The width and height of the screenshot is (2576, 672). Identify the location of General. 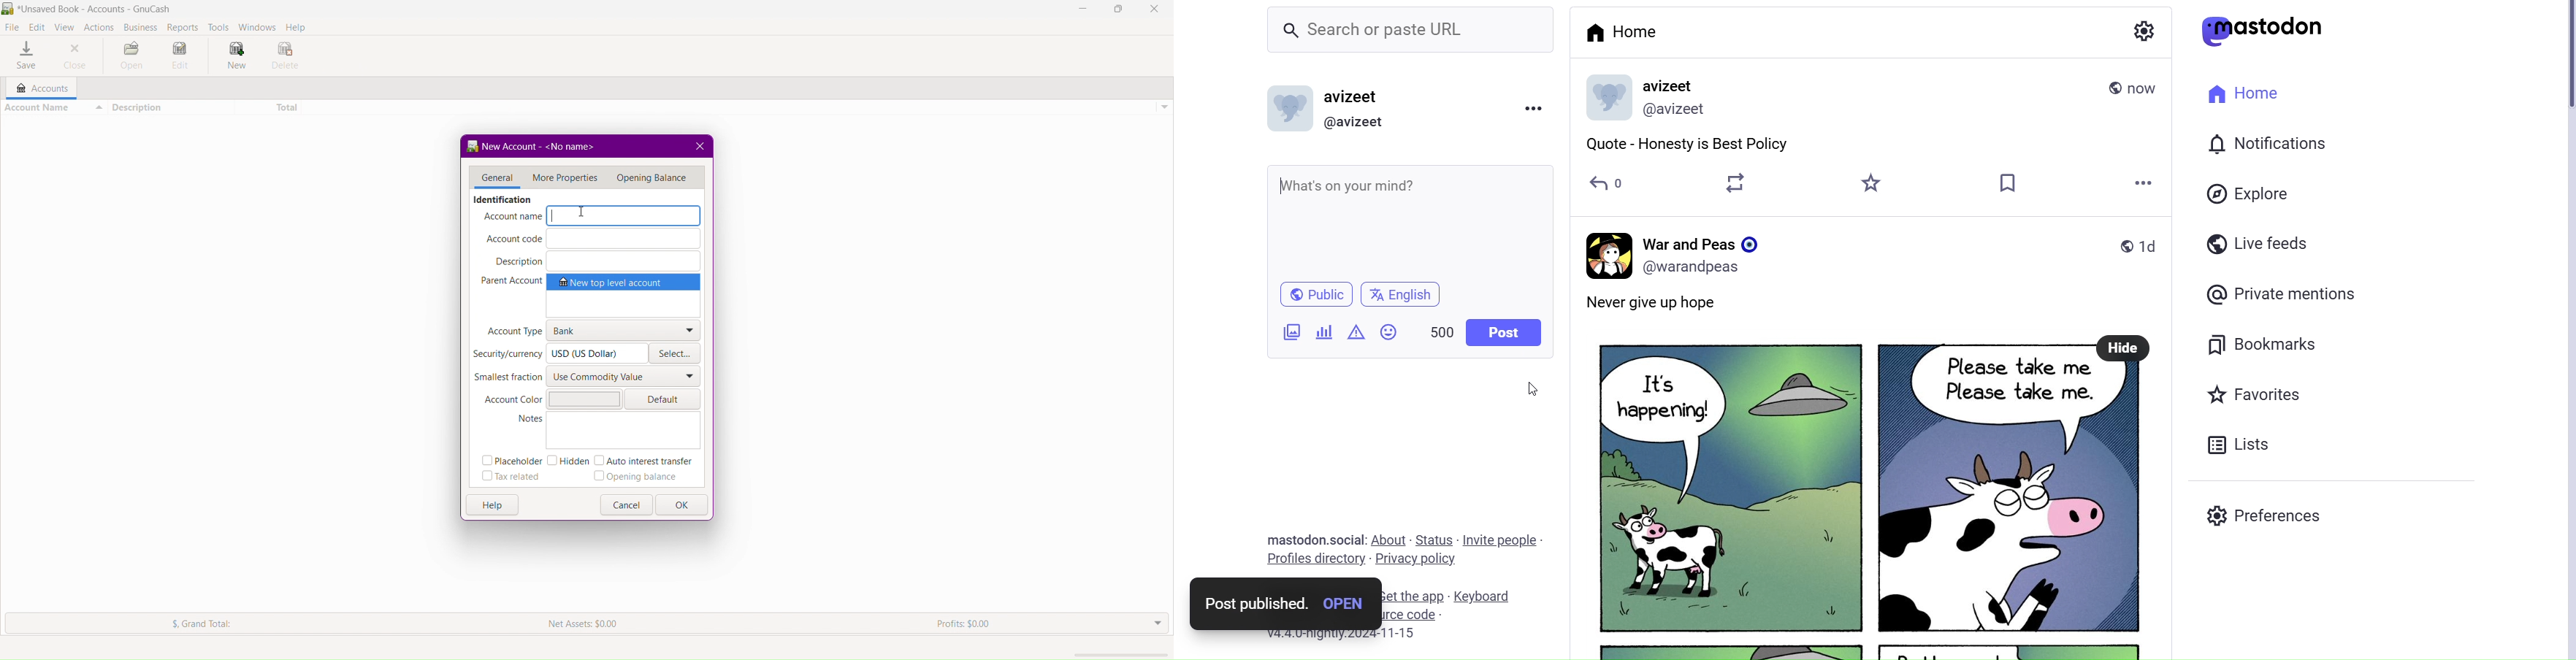
(493, 178).